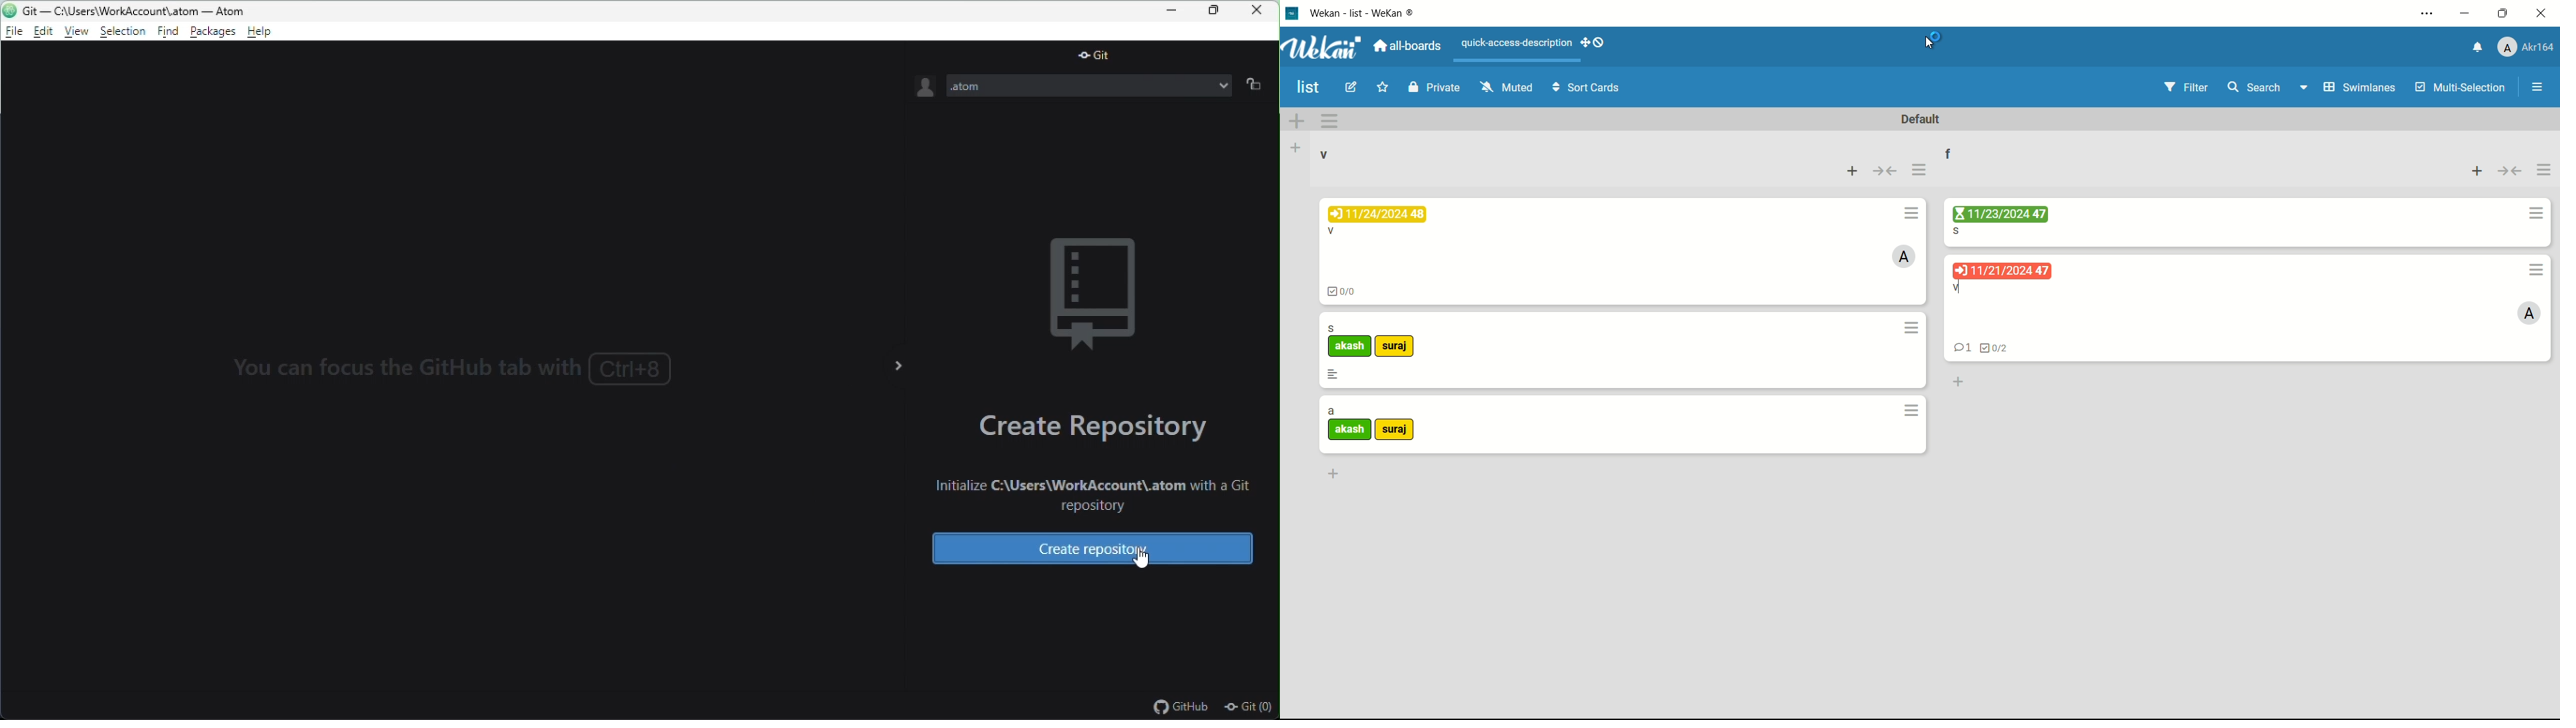  Describe the element at coordinates (2478, 172) in the screenshot. I see `add card top of list` at that location.